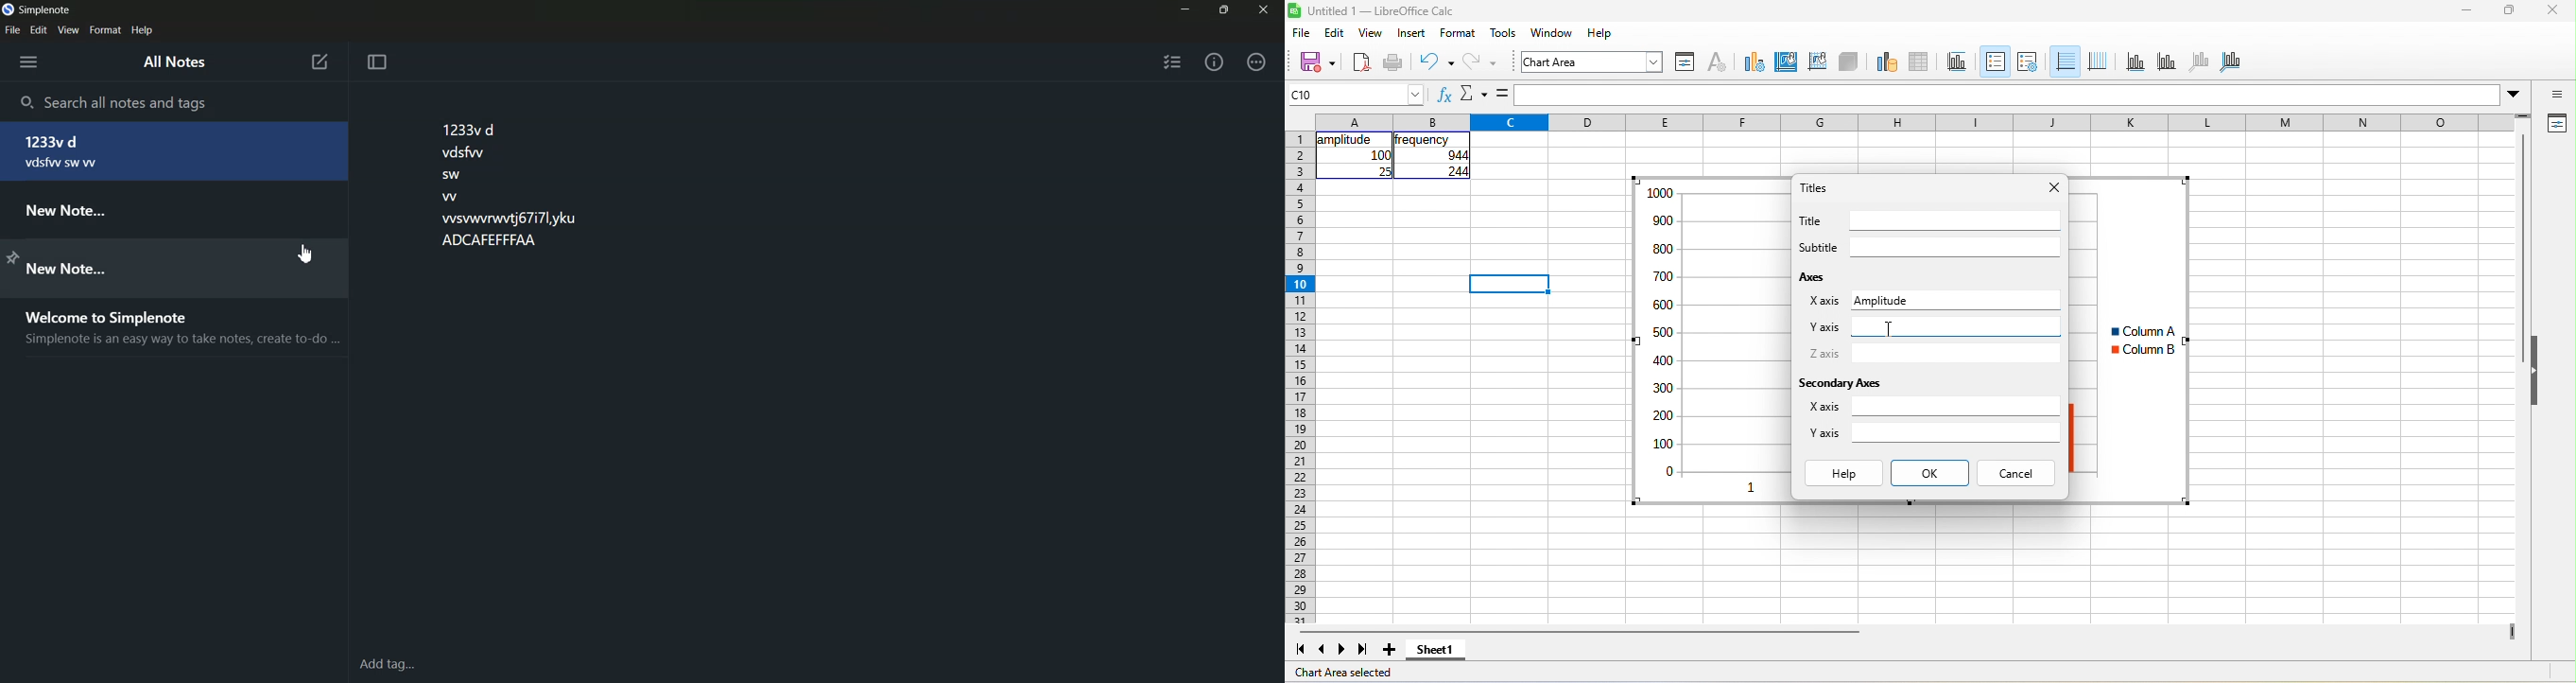 The image size is (2576, 700). What do you see at coordinates (1787, 62) in the screenshot?
I see `chart area ` at bounding box center [1787, 62].